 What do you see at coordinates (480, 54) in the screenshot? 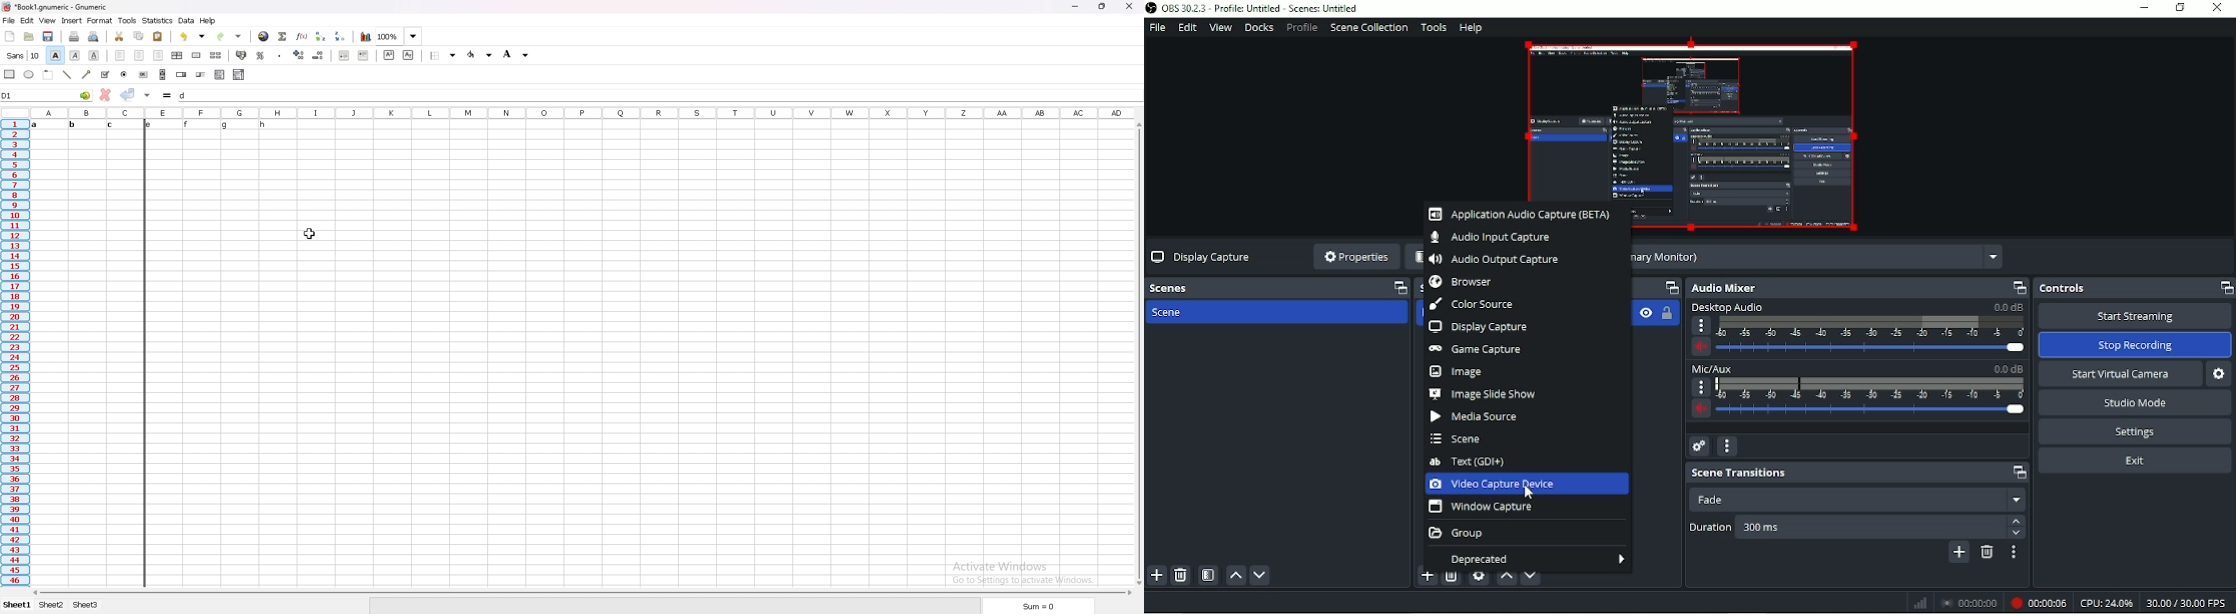
I see `foreground` at bounding box center [480, 54].